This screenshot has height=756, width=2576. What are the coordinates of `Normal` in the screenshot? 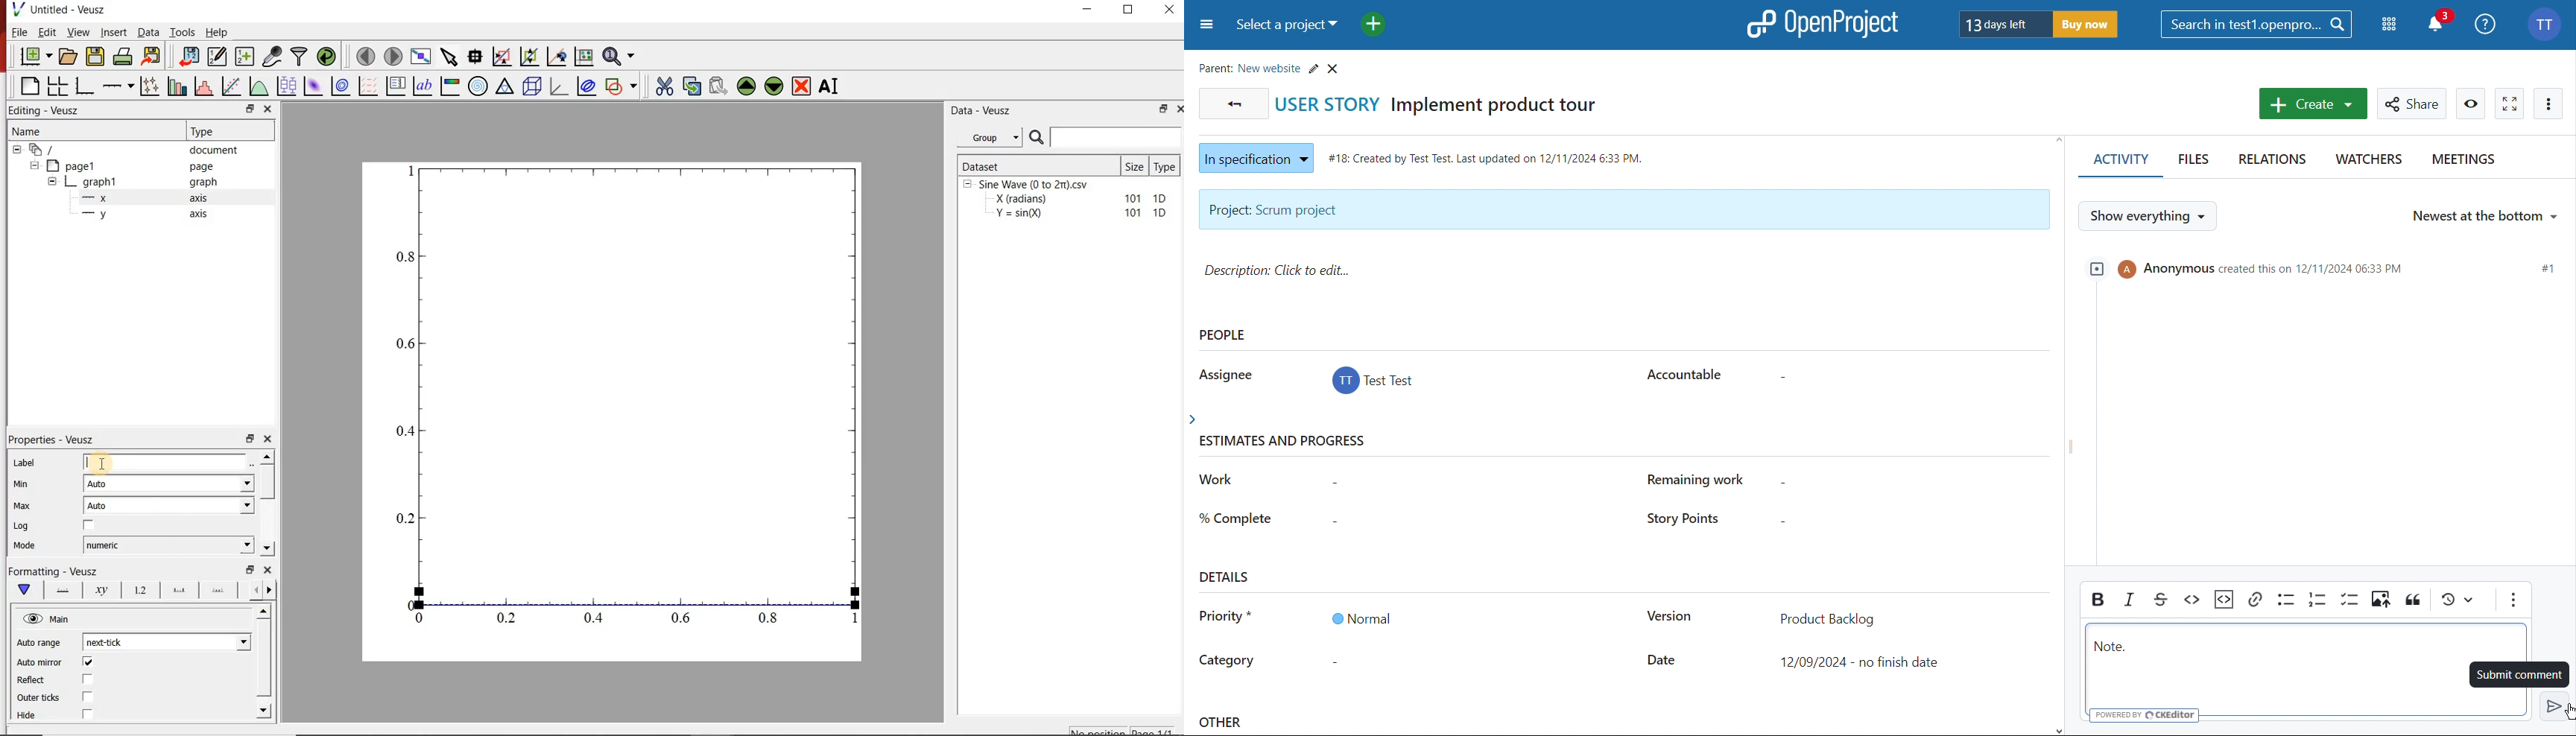 It's located at (1361, 618).